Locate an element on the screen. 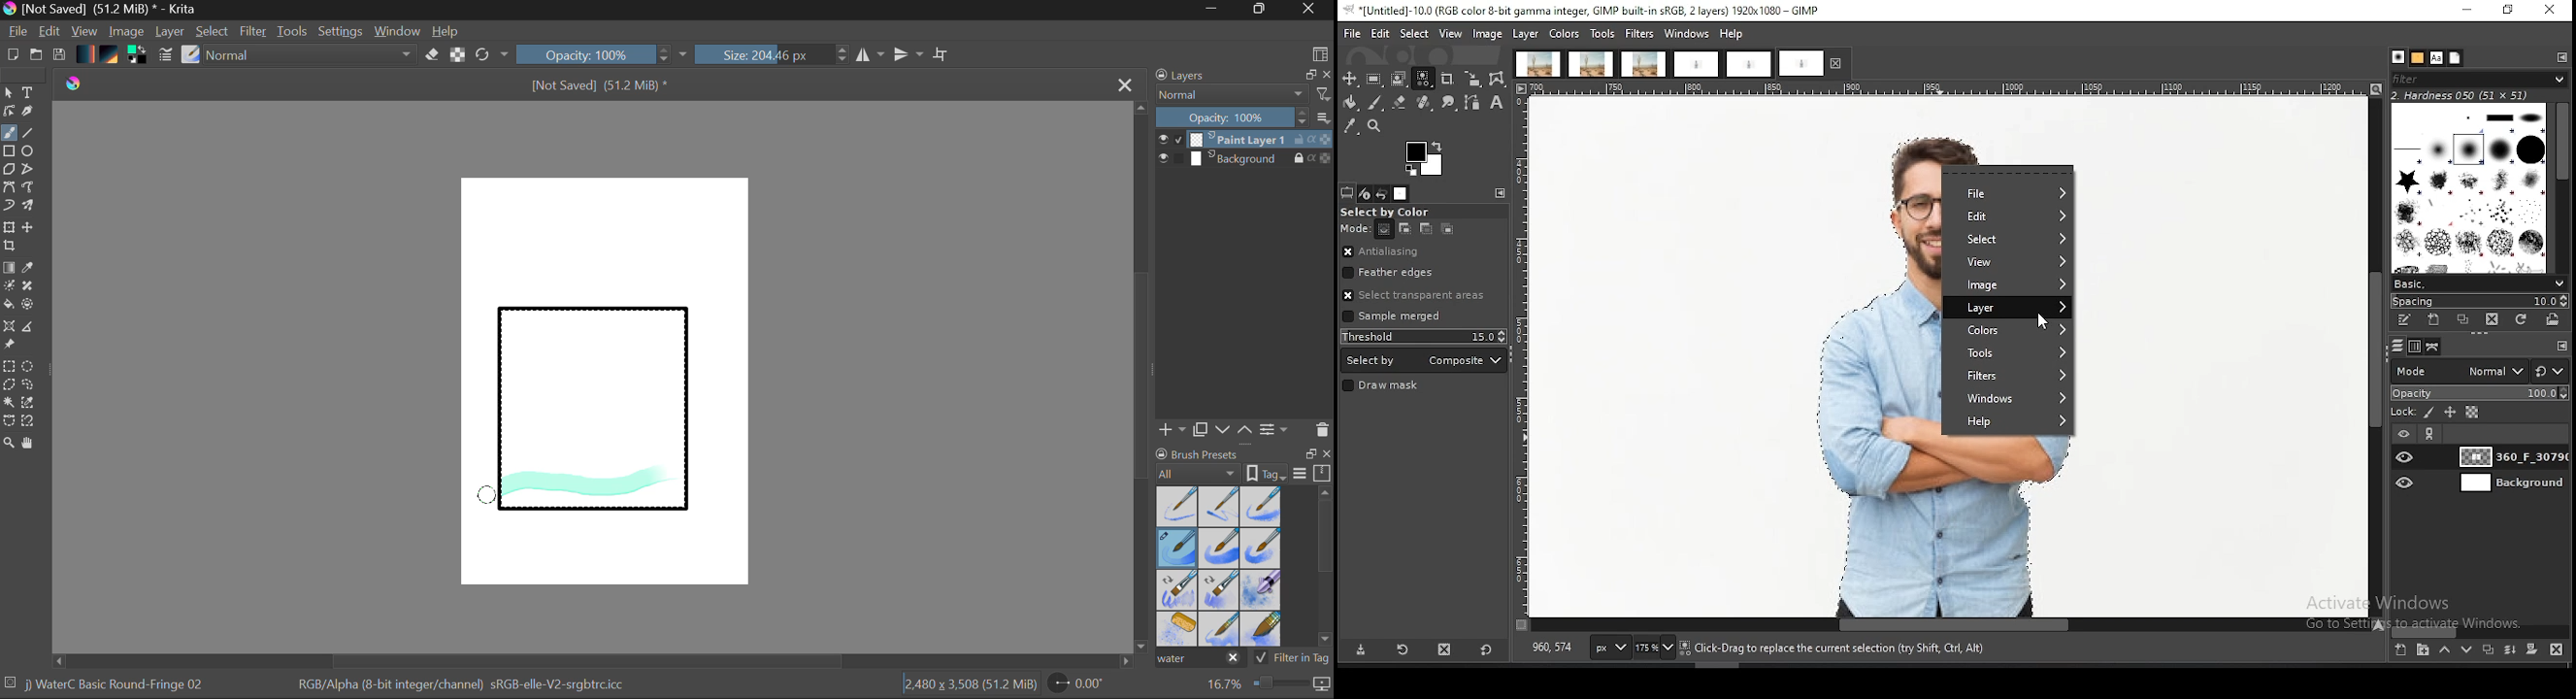  Elipses Selection tool is located at coordinates (31, 368).